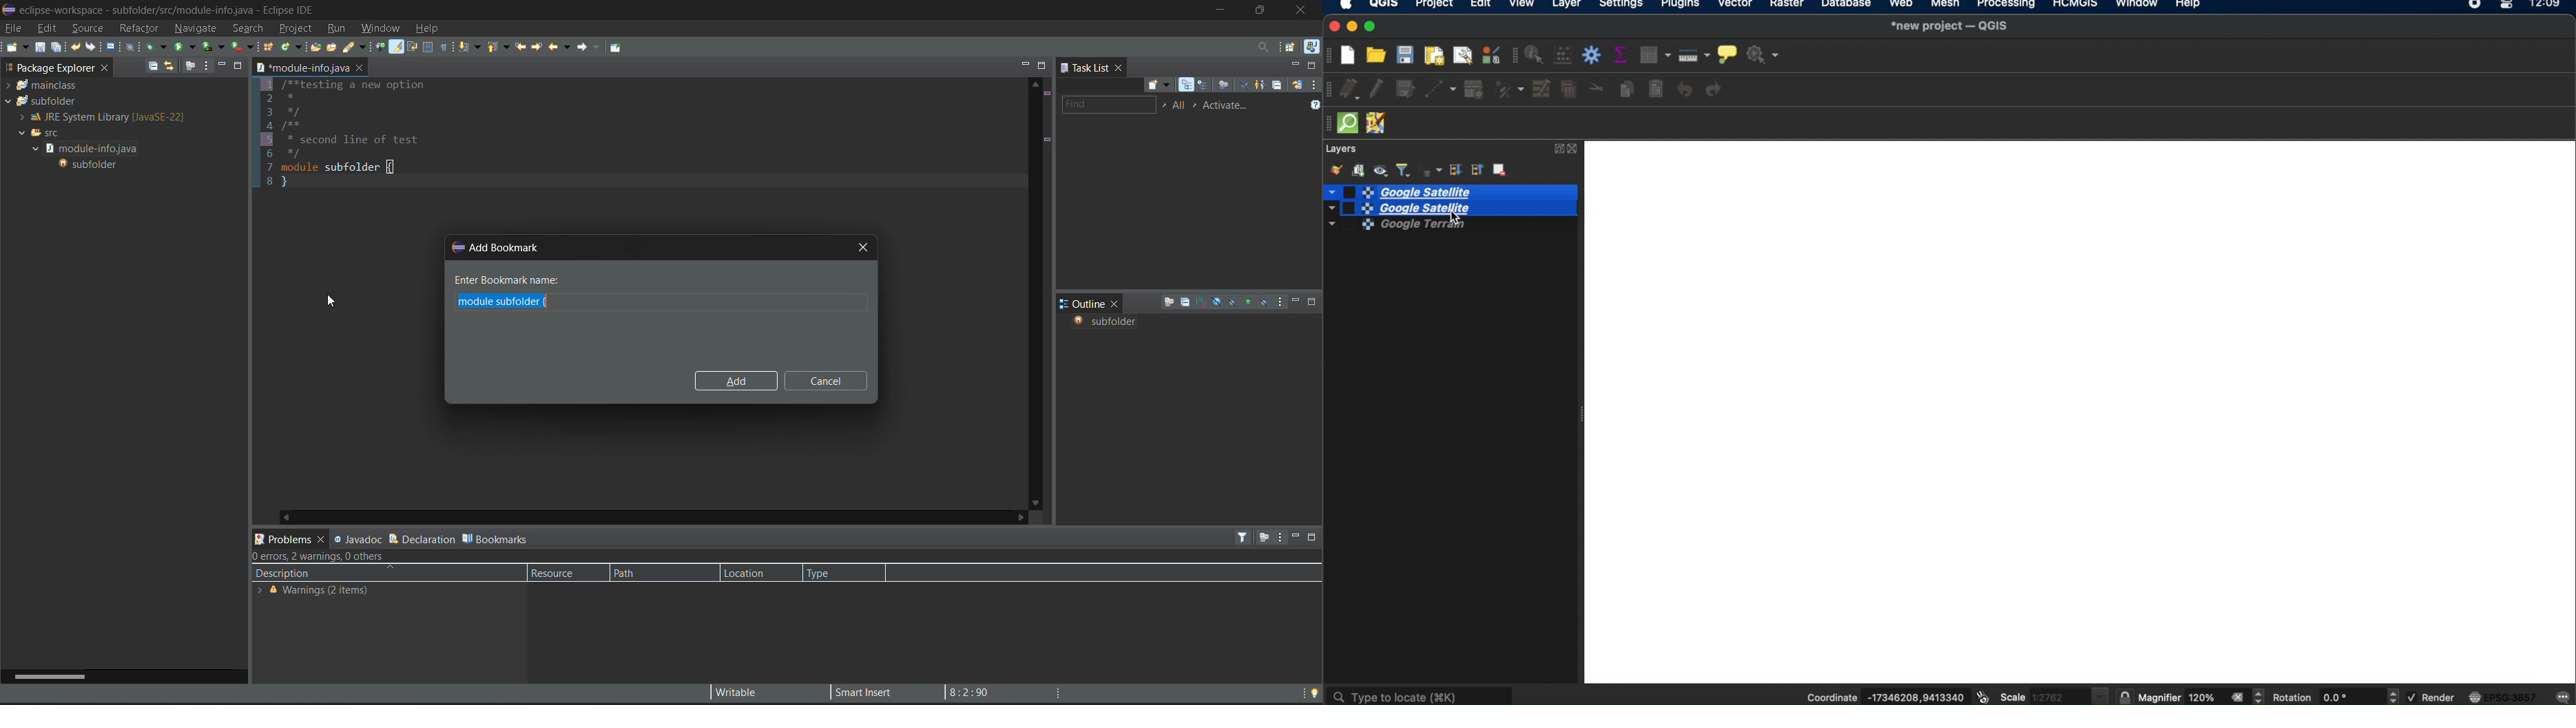 This screenshot has height=728, width=2576. I want to click on type to locate, so click(1421, 694).